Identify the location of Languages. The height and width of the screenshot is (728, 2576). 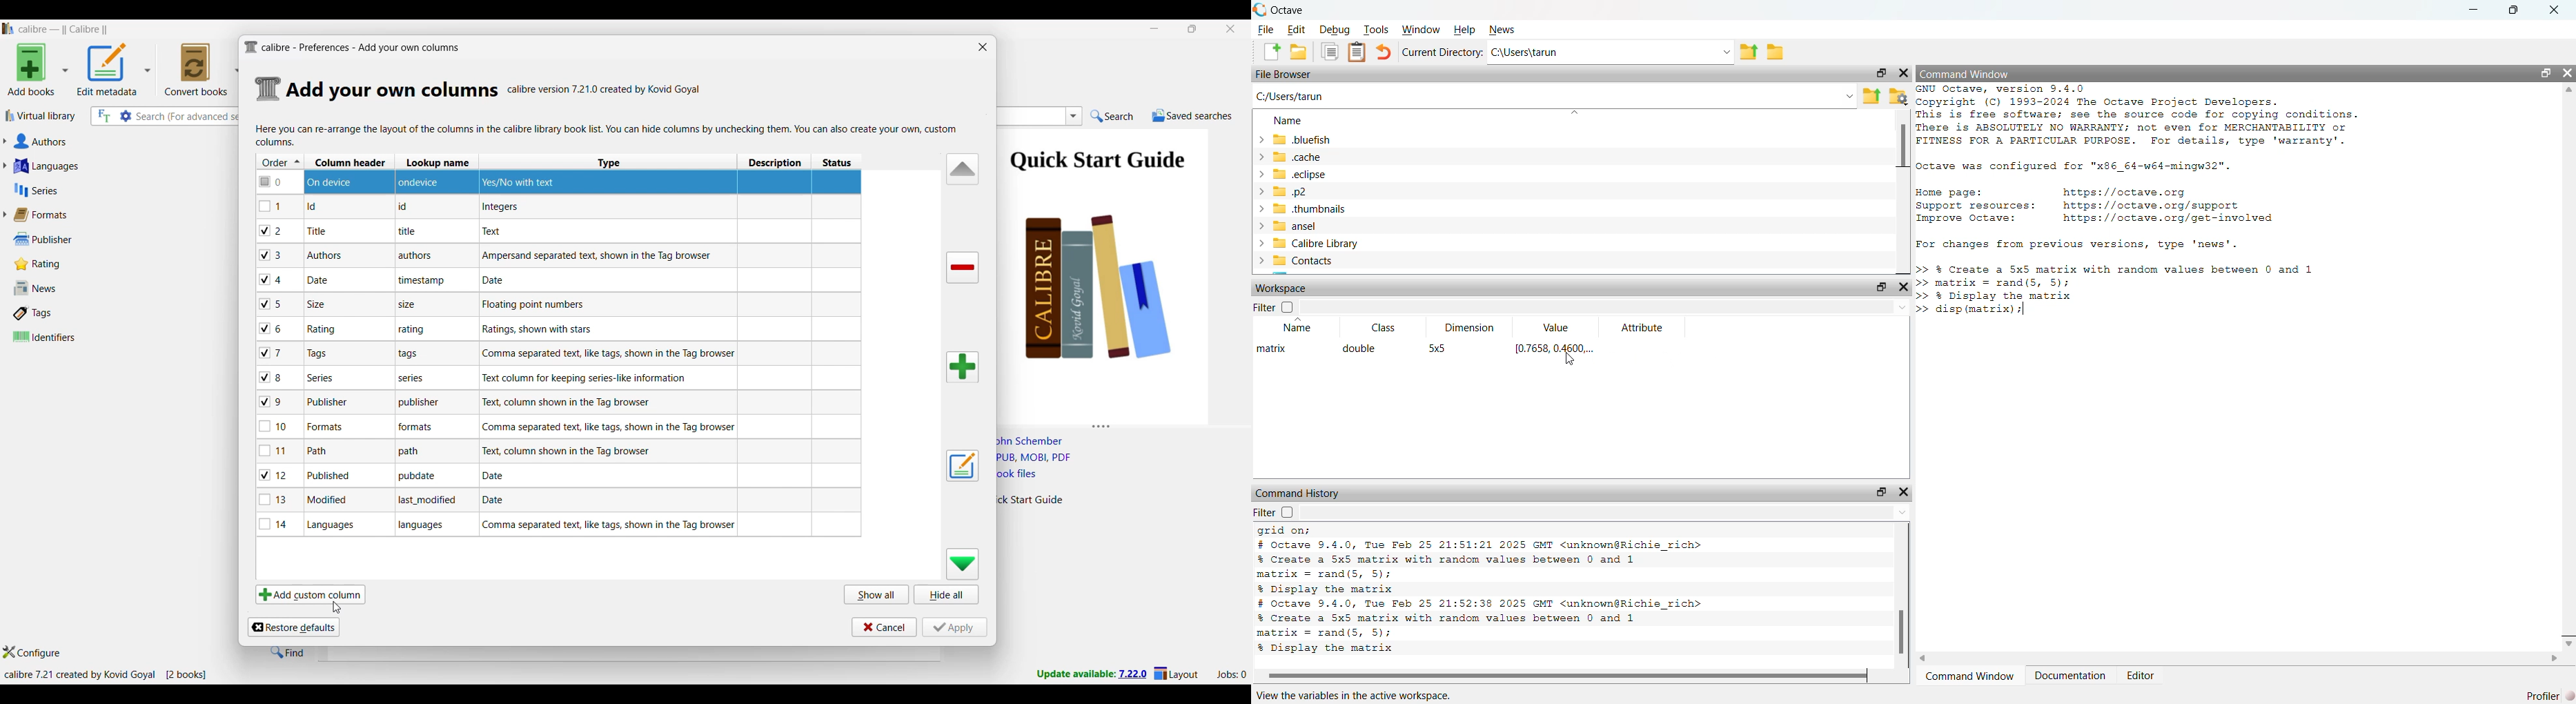
(99, 166).